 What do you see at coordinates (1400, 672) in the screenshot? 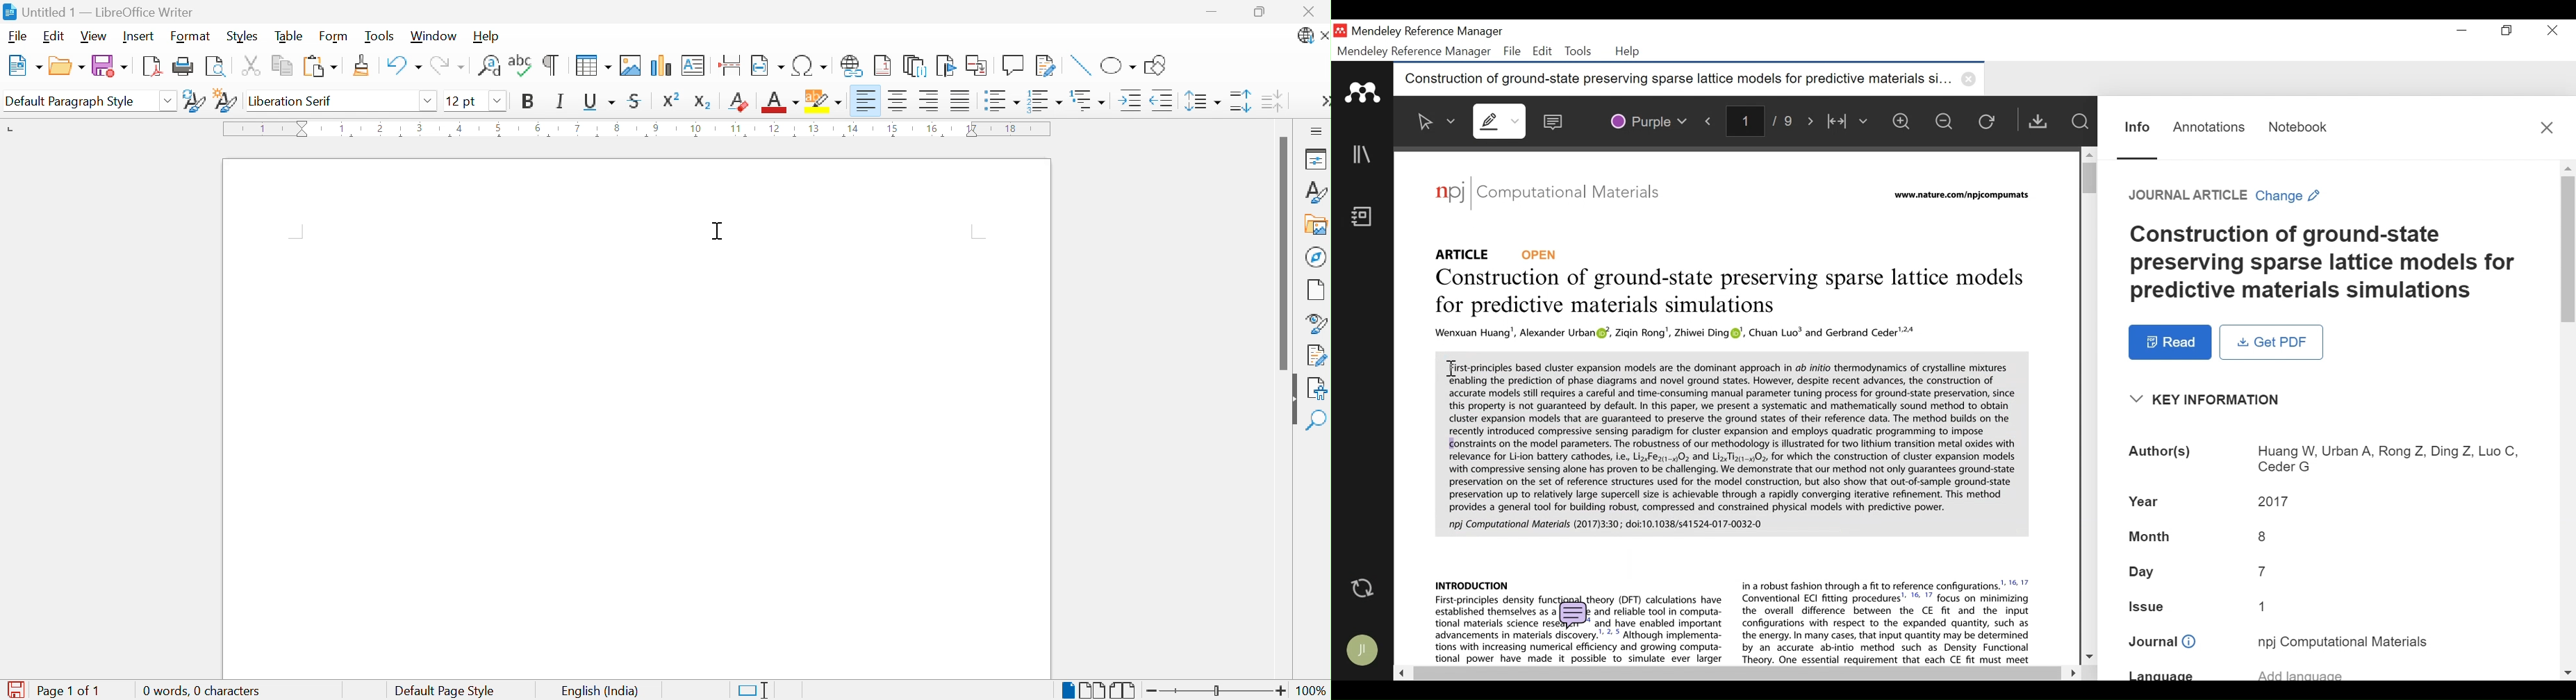
I see `Scroll Left` at bounding box center [1400, 672].